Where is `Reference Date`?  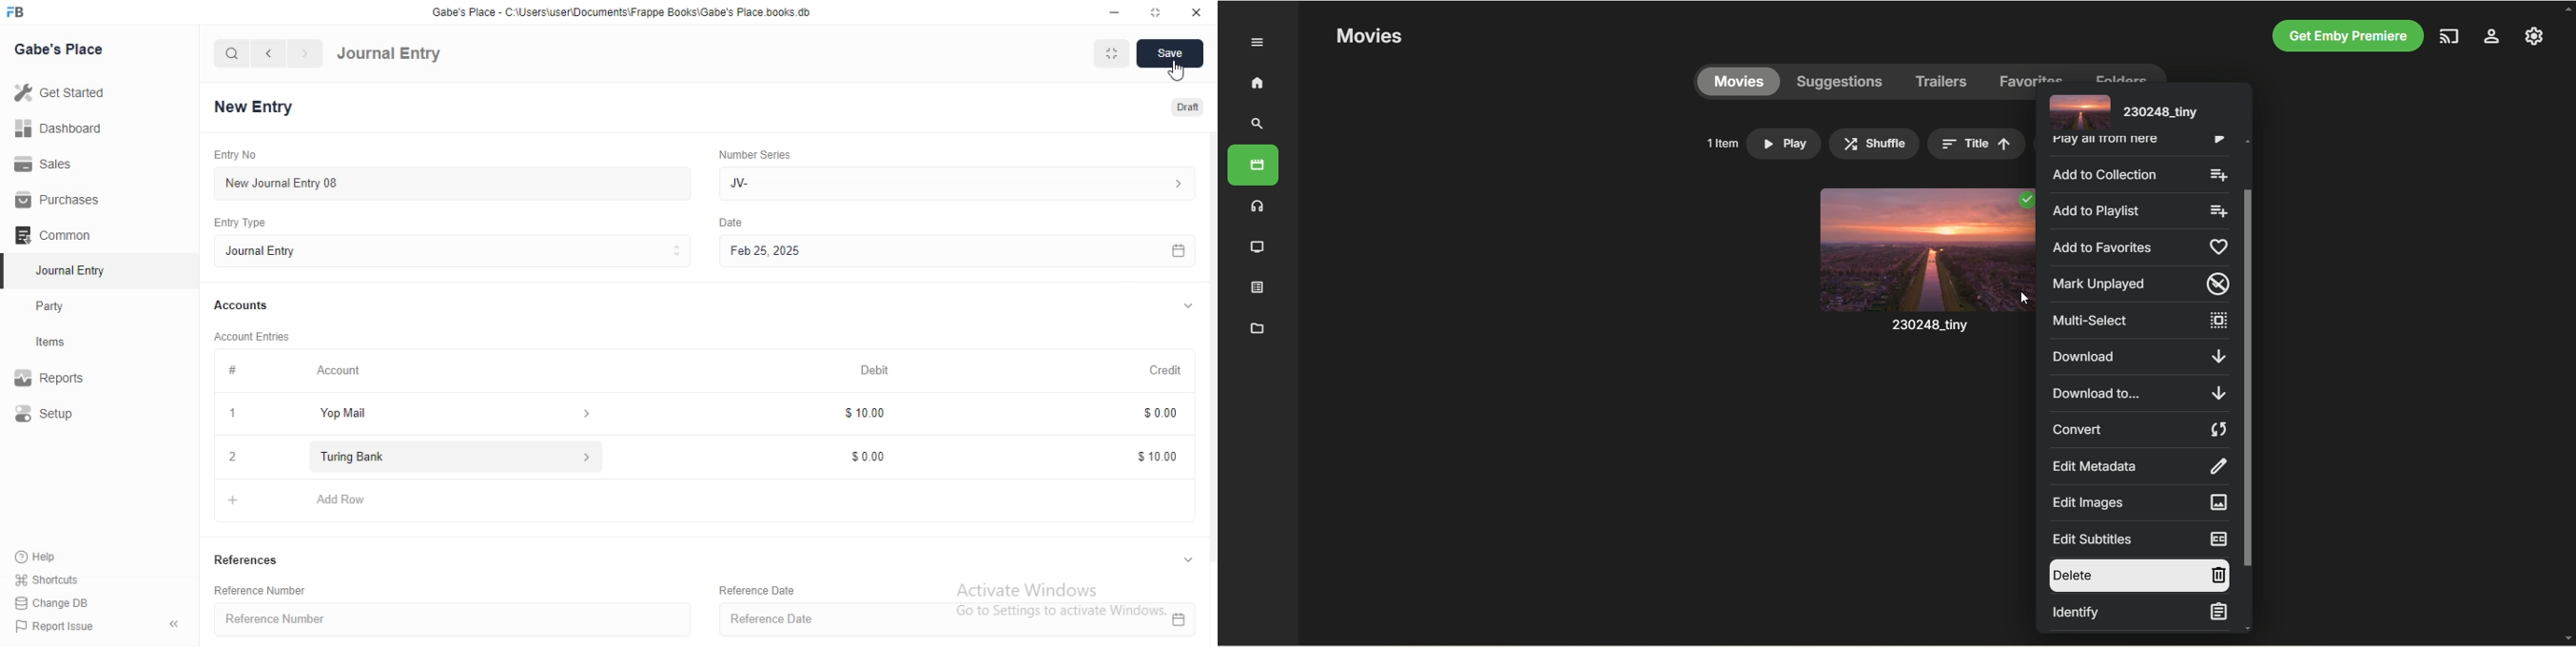 Reference Date is located at coordinates (760, 589).